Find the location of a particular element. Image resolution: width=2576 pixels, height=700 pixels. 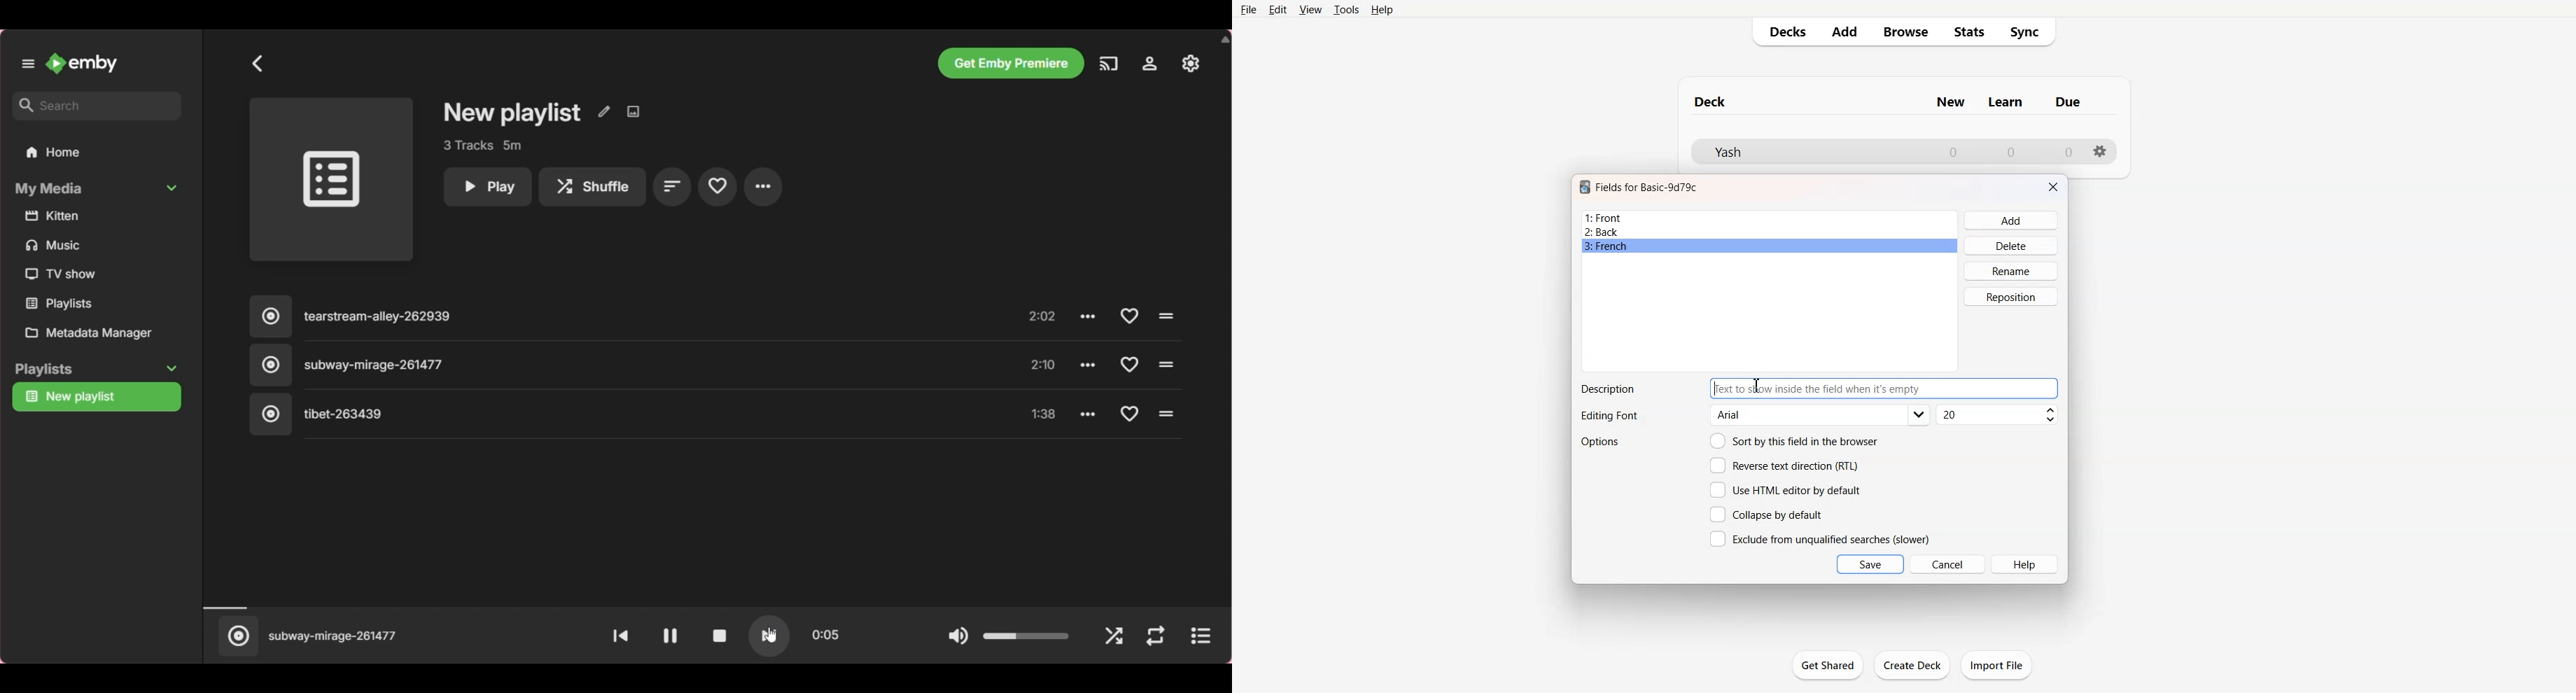

kitten is located at coordinates (55, 217).